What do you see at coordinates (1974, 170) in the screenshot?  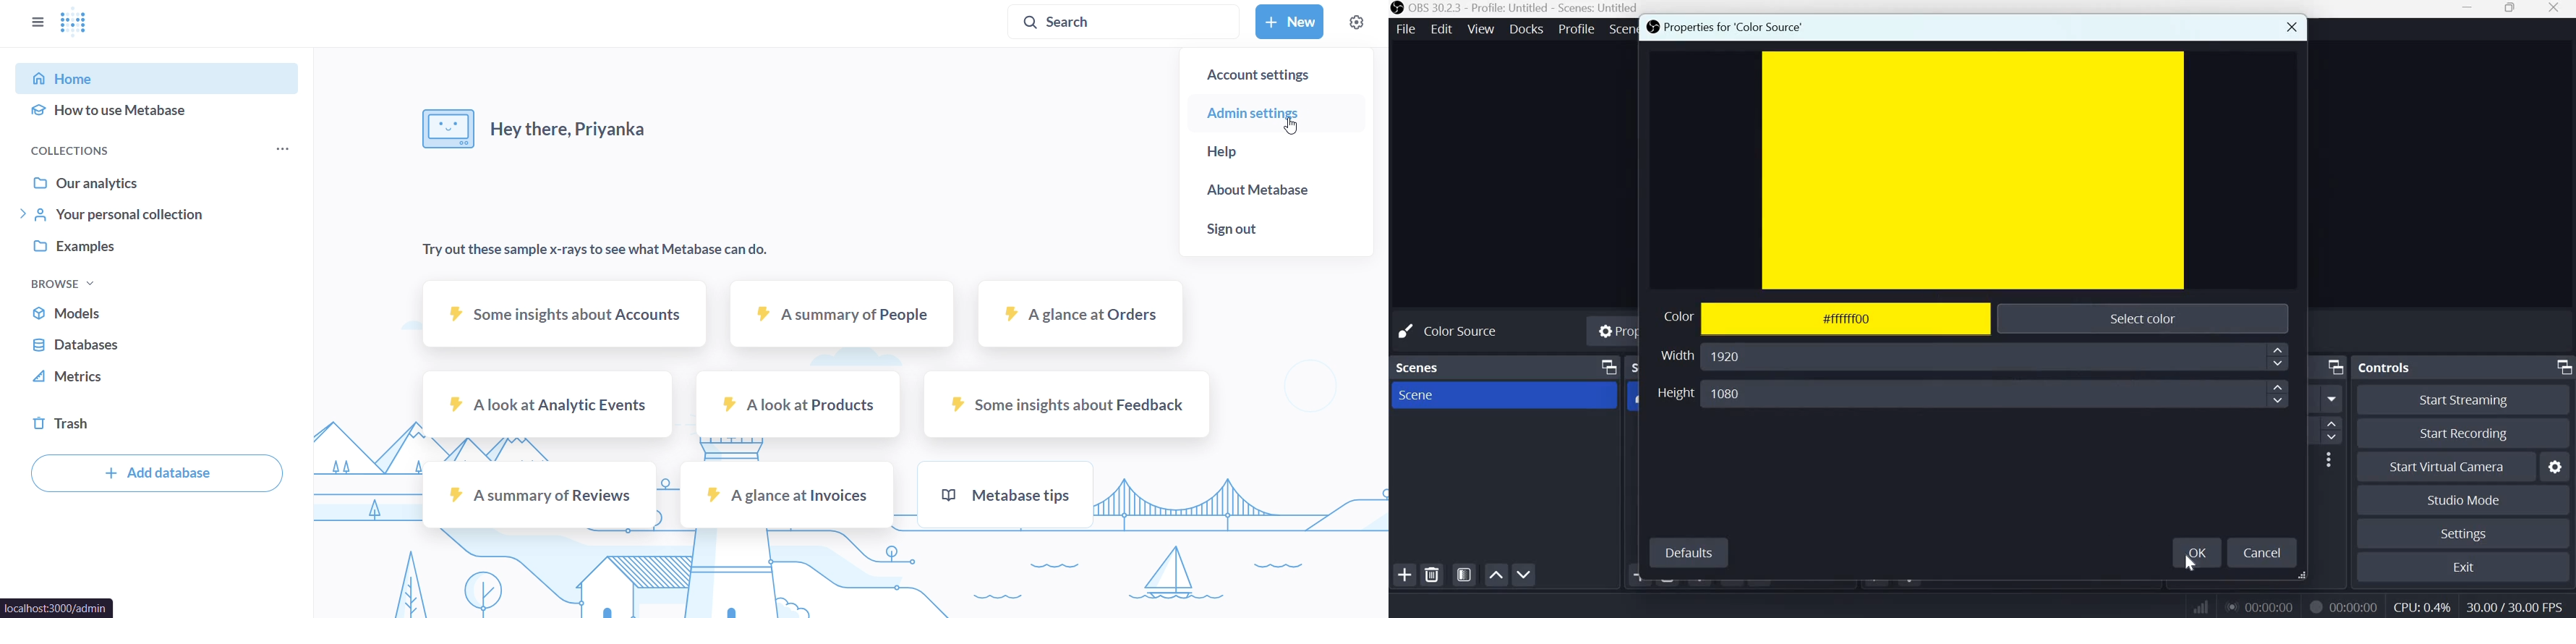 I see `current color source` at bounding box center [1974, 170].